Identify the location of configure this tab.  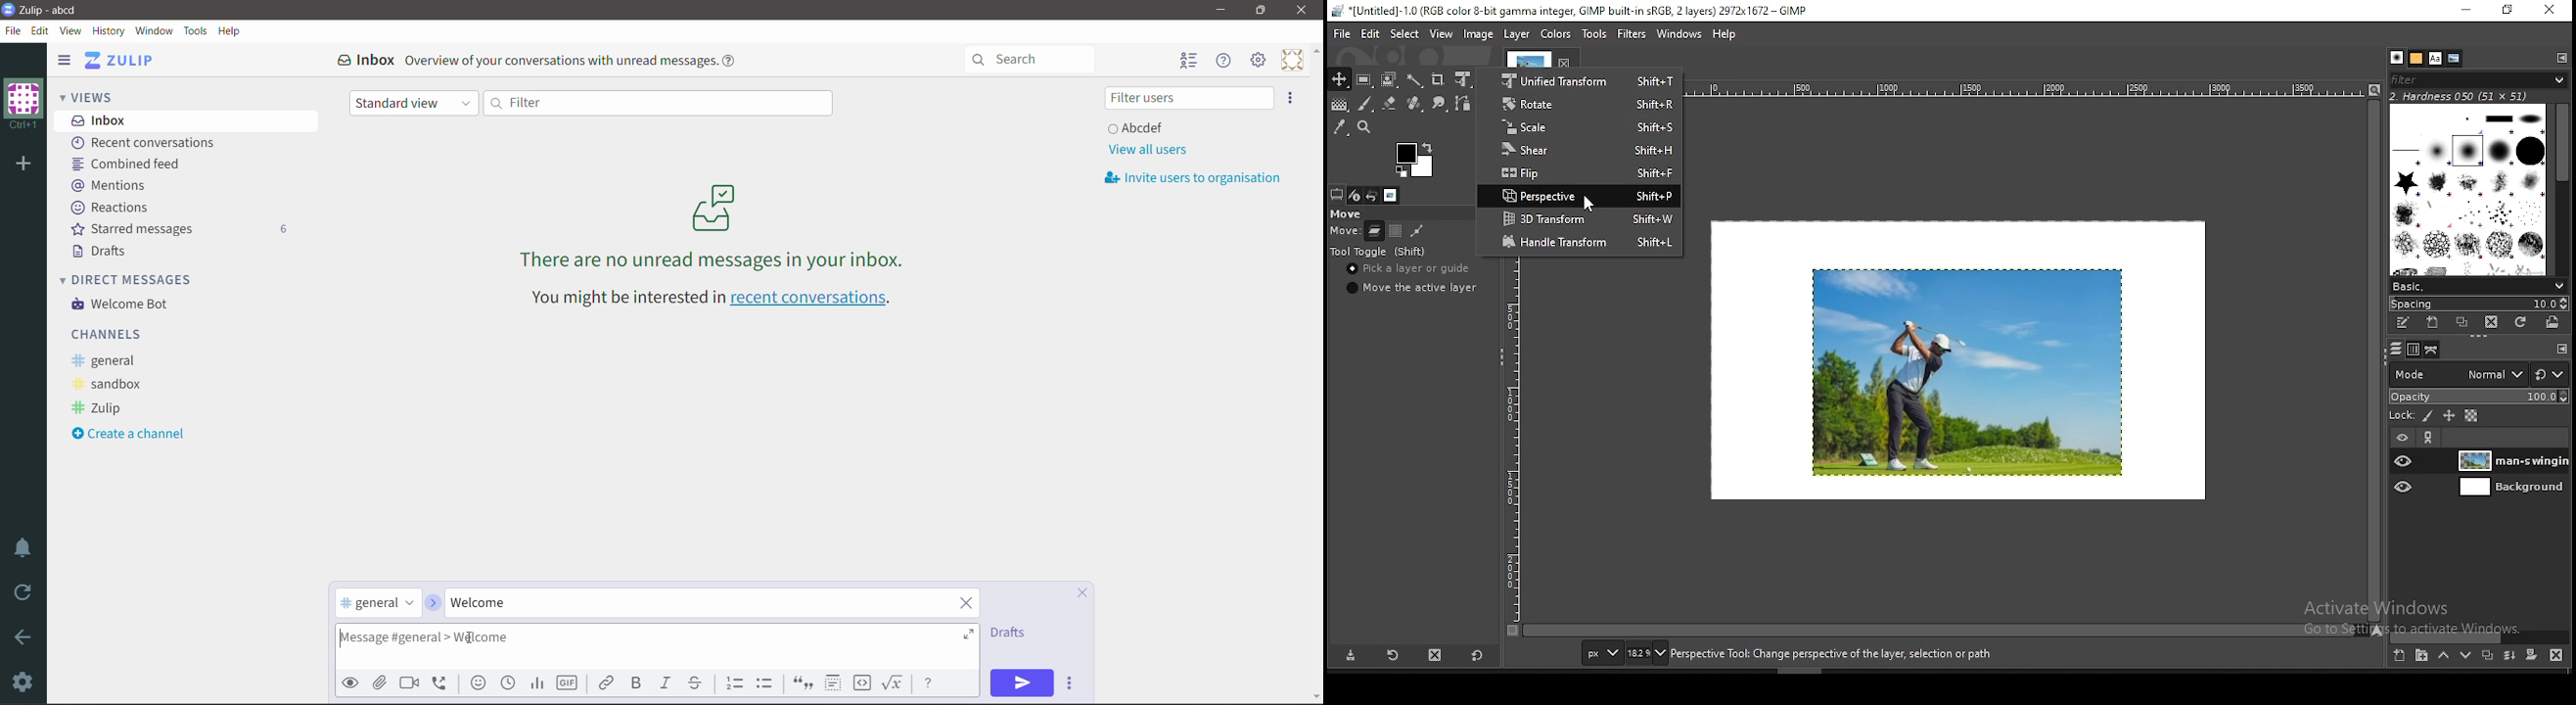
(1492, 195).